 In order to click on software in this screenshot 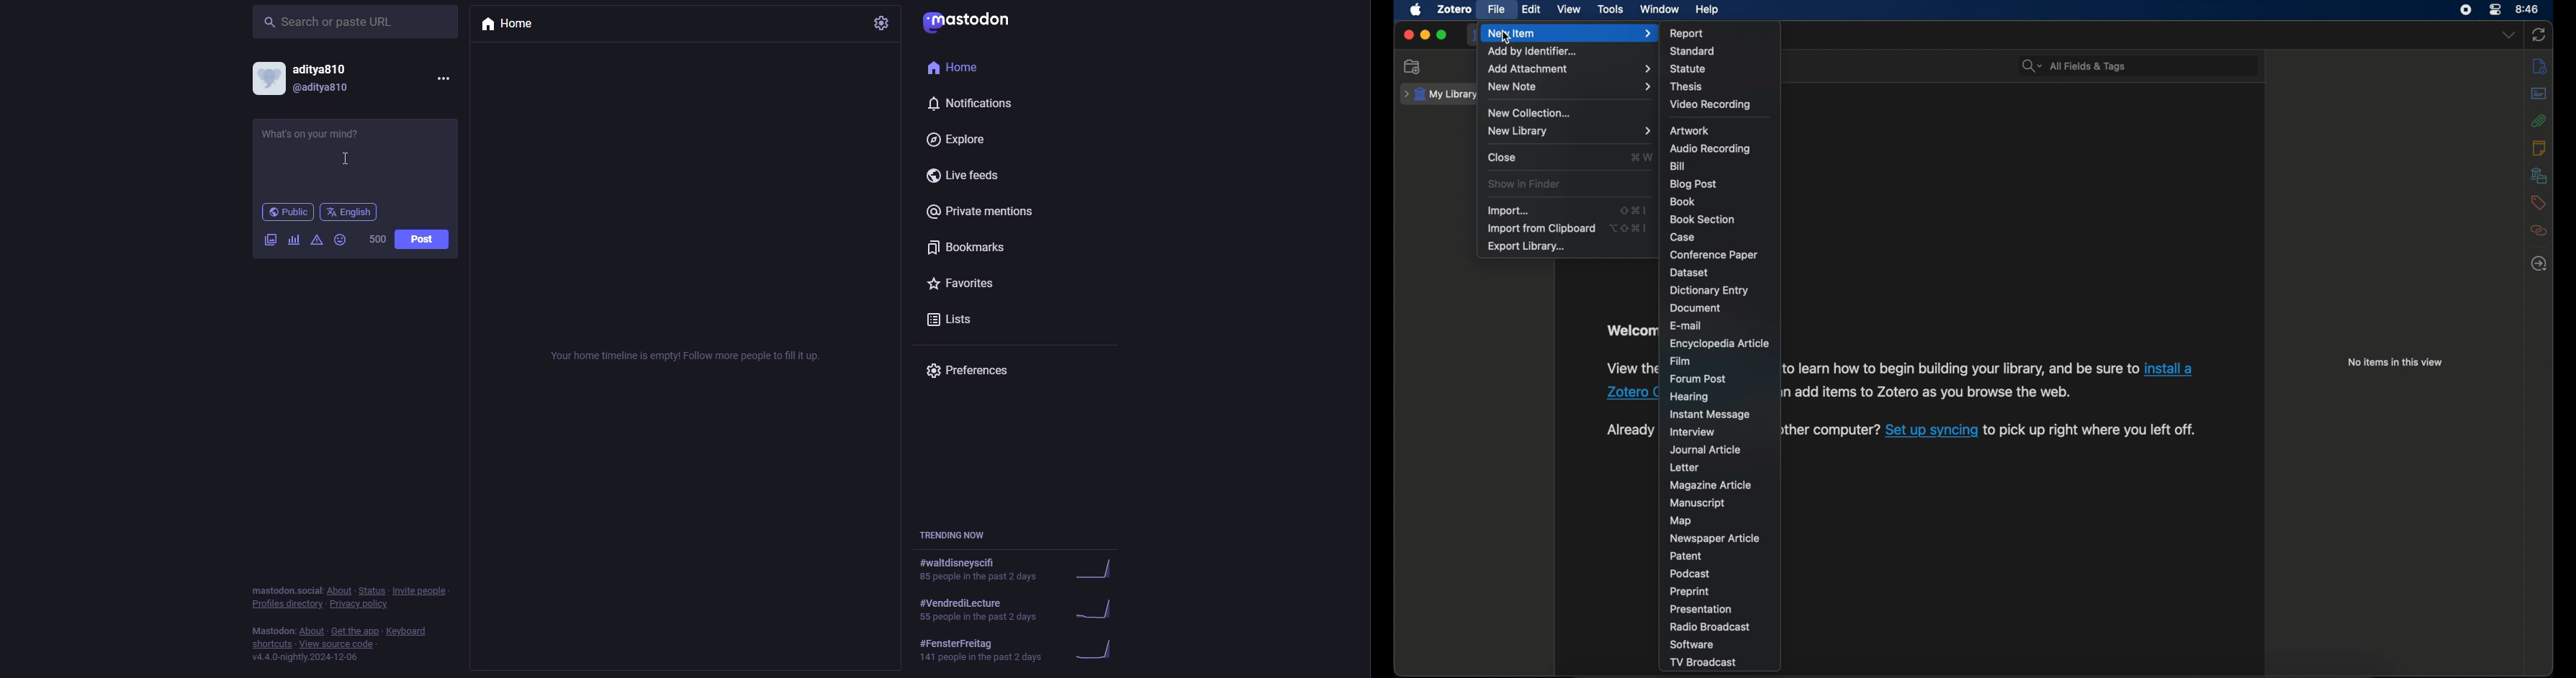, I will do `click(1694, 645)`.